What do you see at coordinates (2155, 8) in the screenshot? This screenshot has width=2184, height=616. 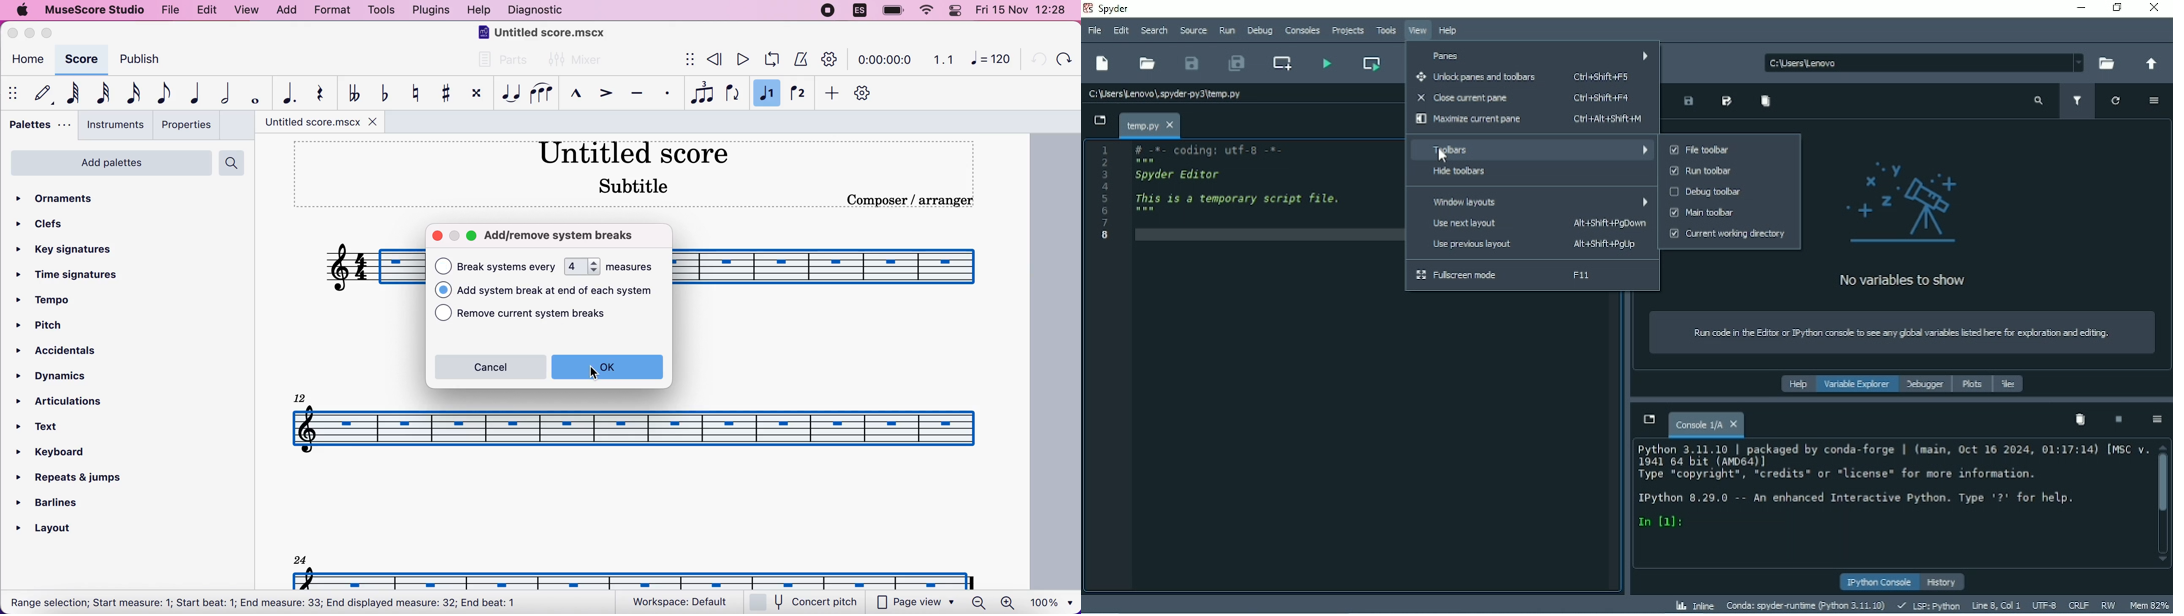 I see `Close` at bounding box center [2155, 8].